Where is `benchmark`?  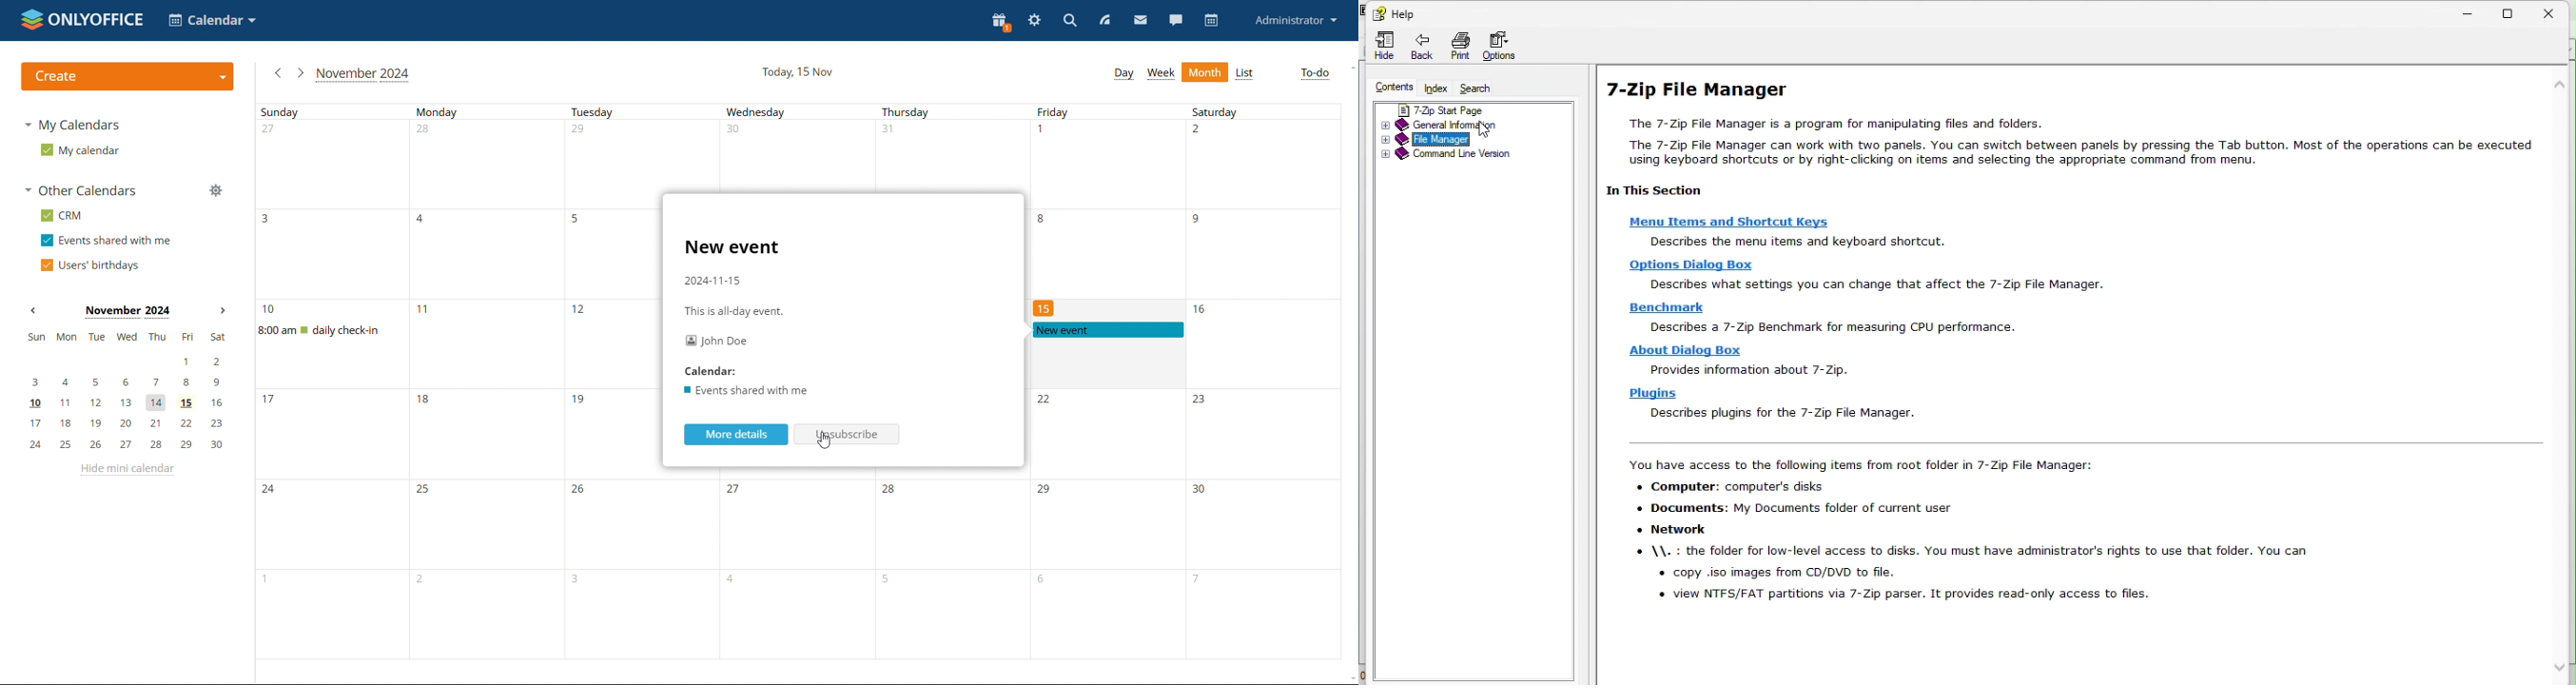 benchmark is located at coordinates (1669, 307).